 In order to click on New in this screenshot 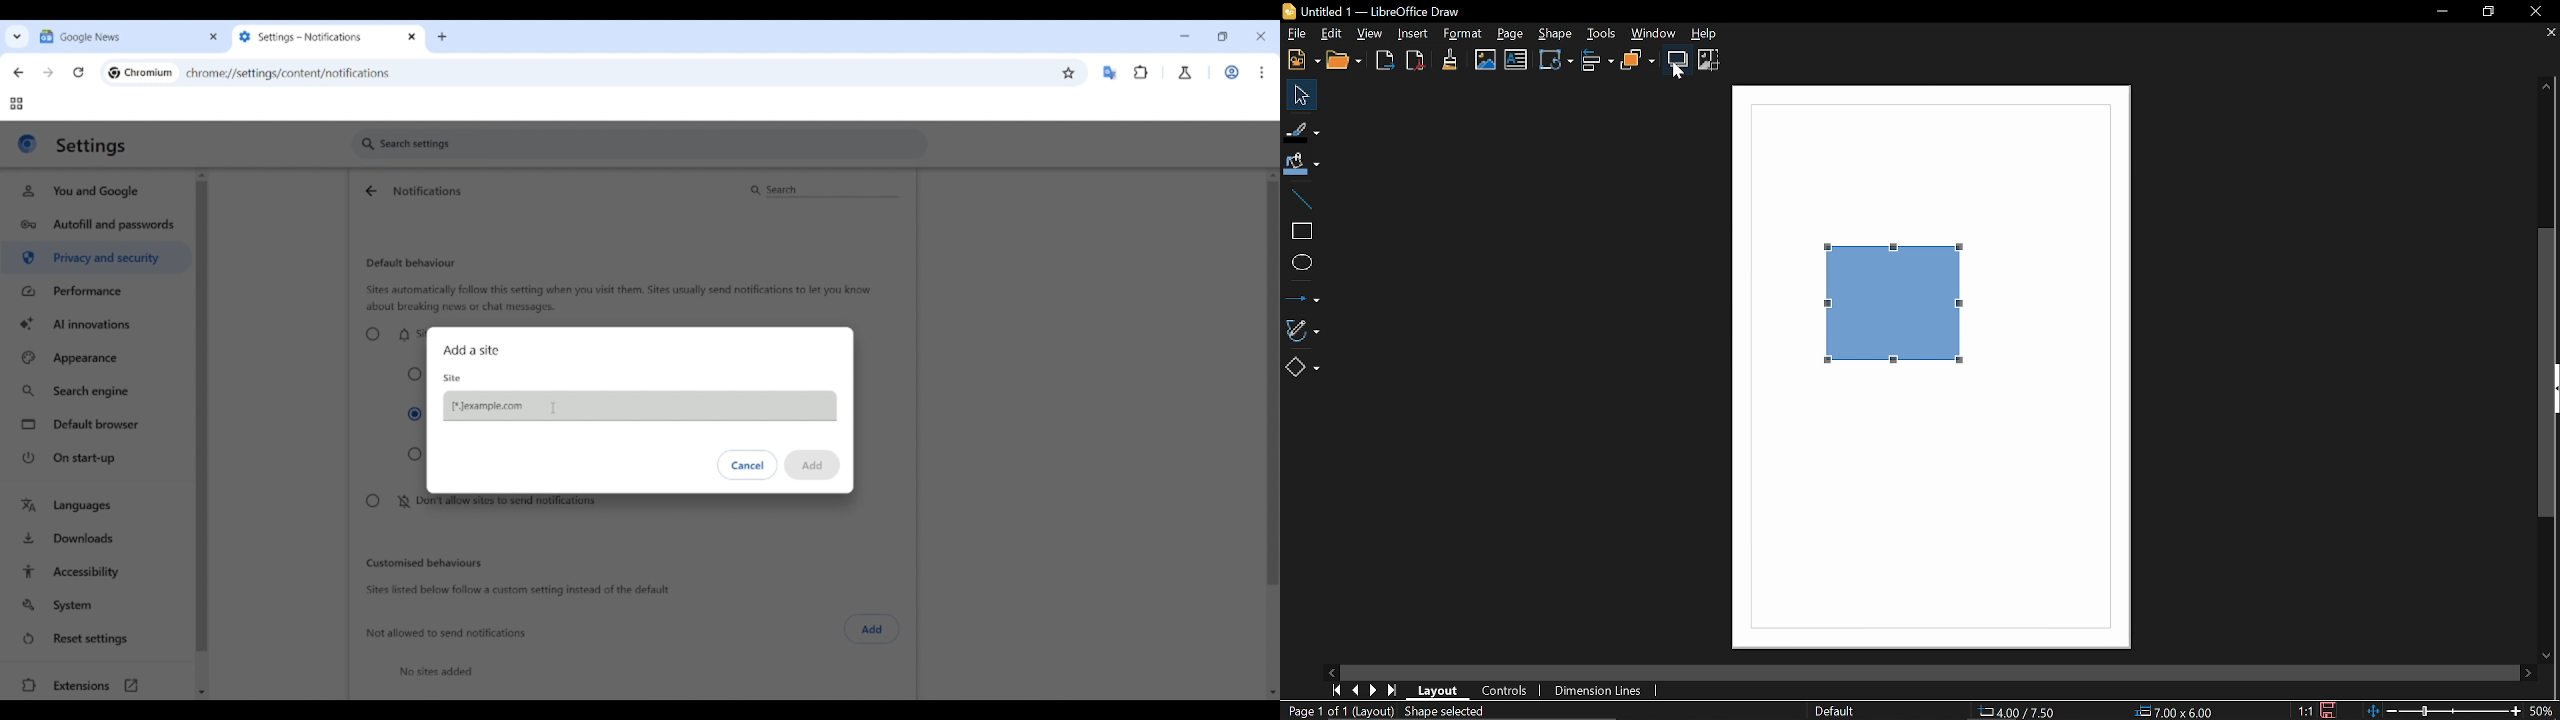, I will do `click(1300, 60)`.